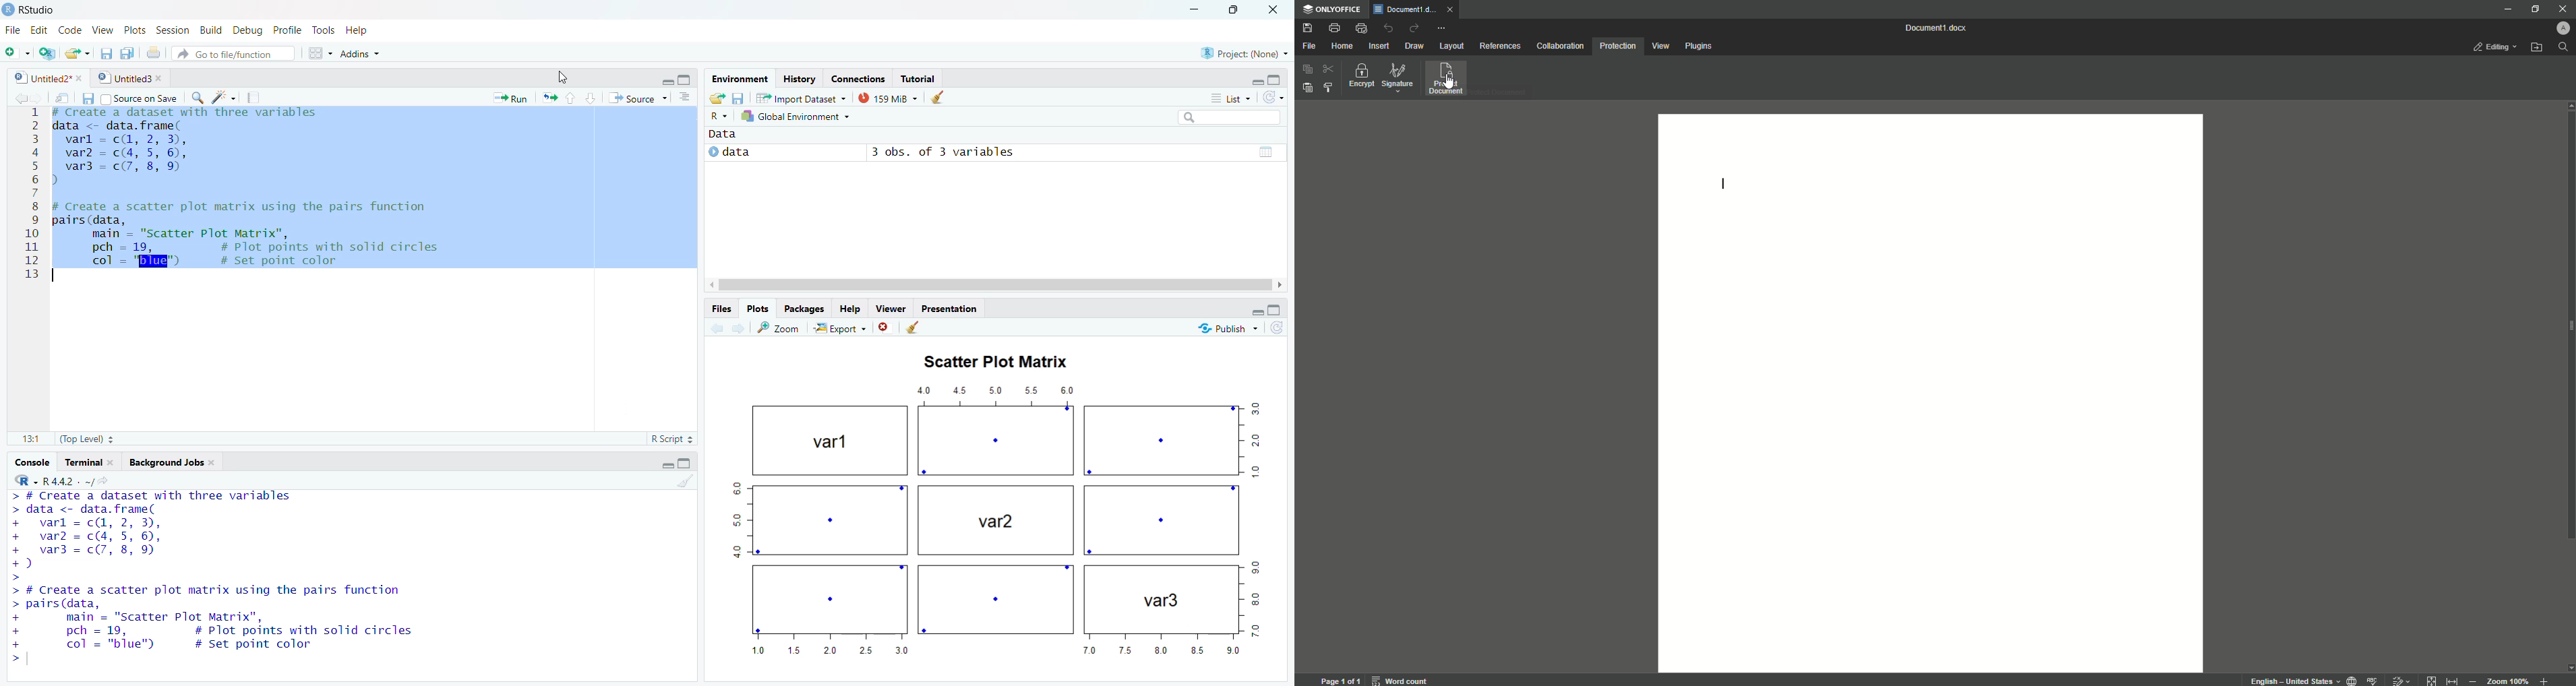 The image size is (2576, 700). I want to click on Show document outline, so click(688, 97).